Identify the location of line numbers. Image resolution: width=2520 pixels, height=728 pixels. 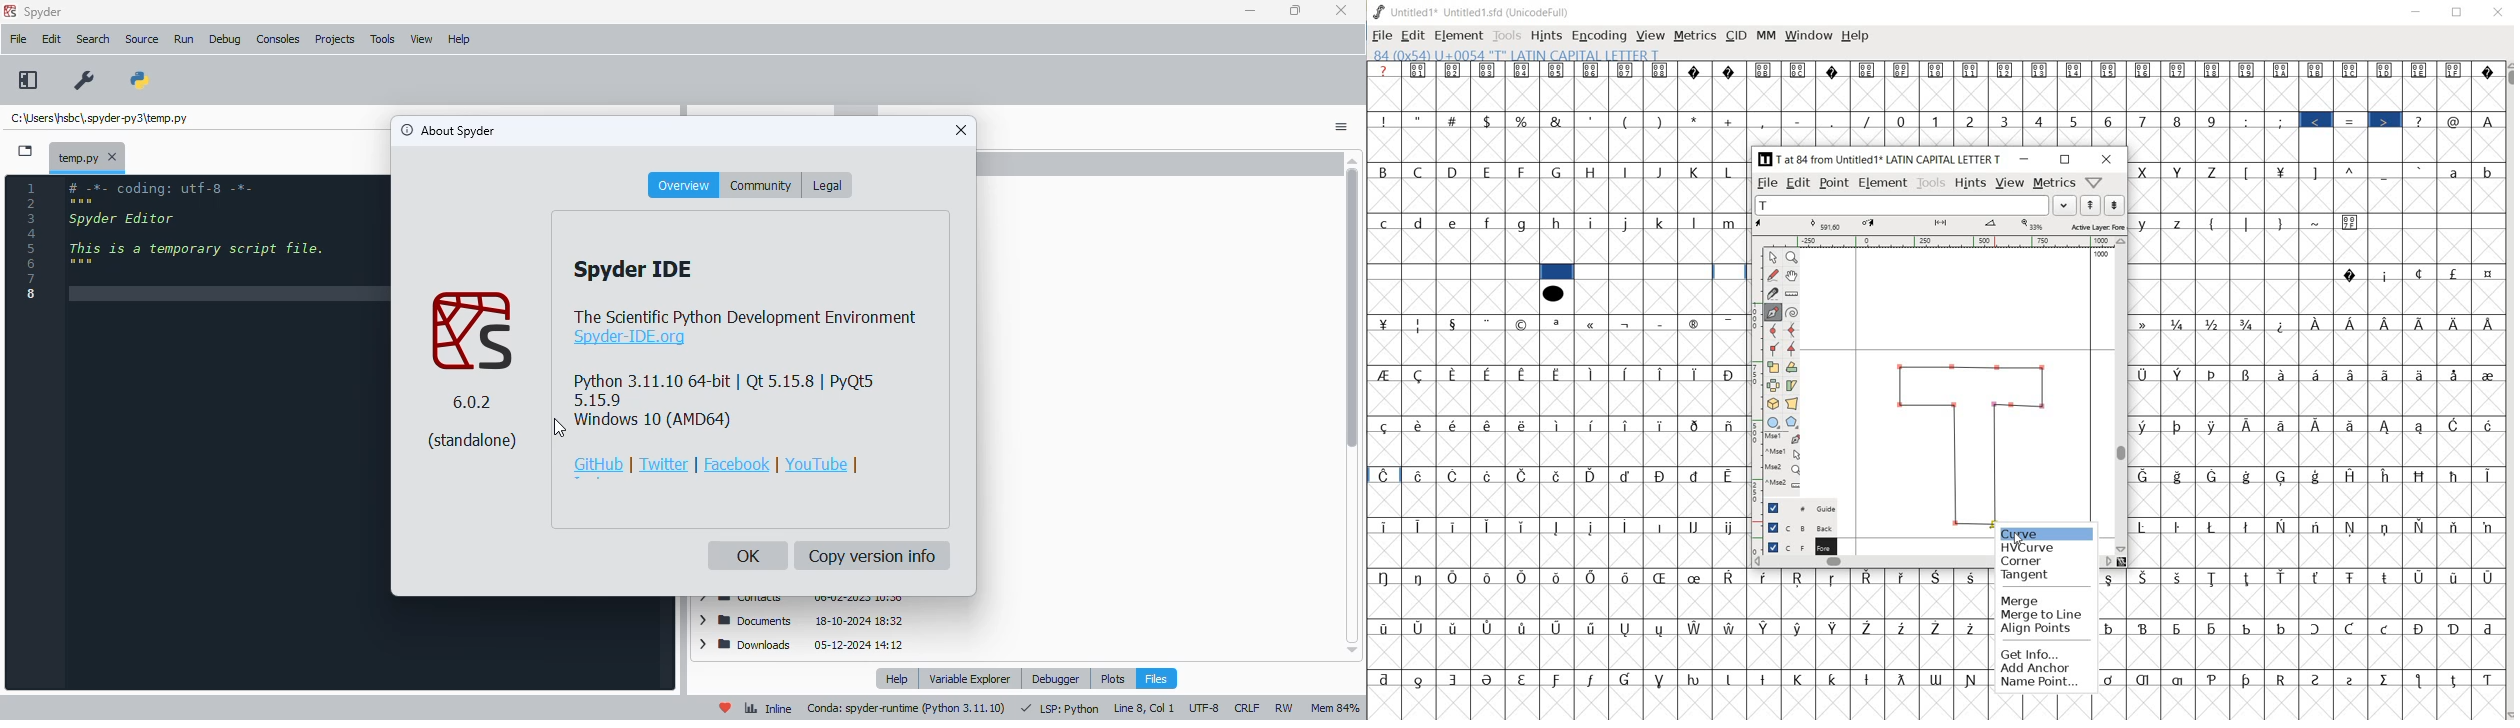
(33, 241).